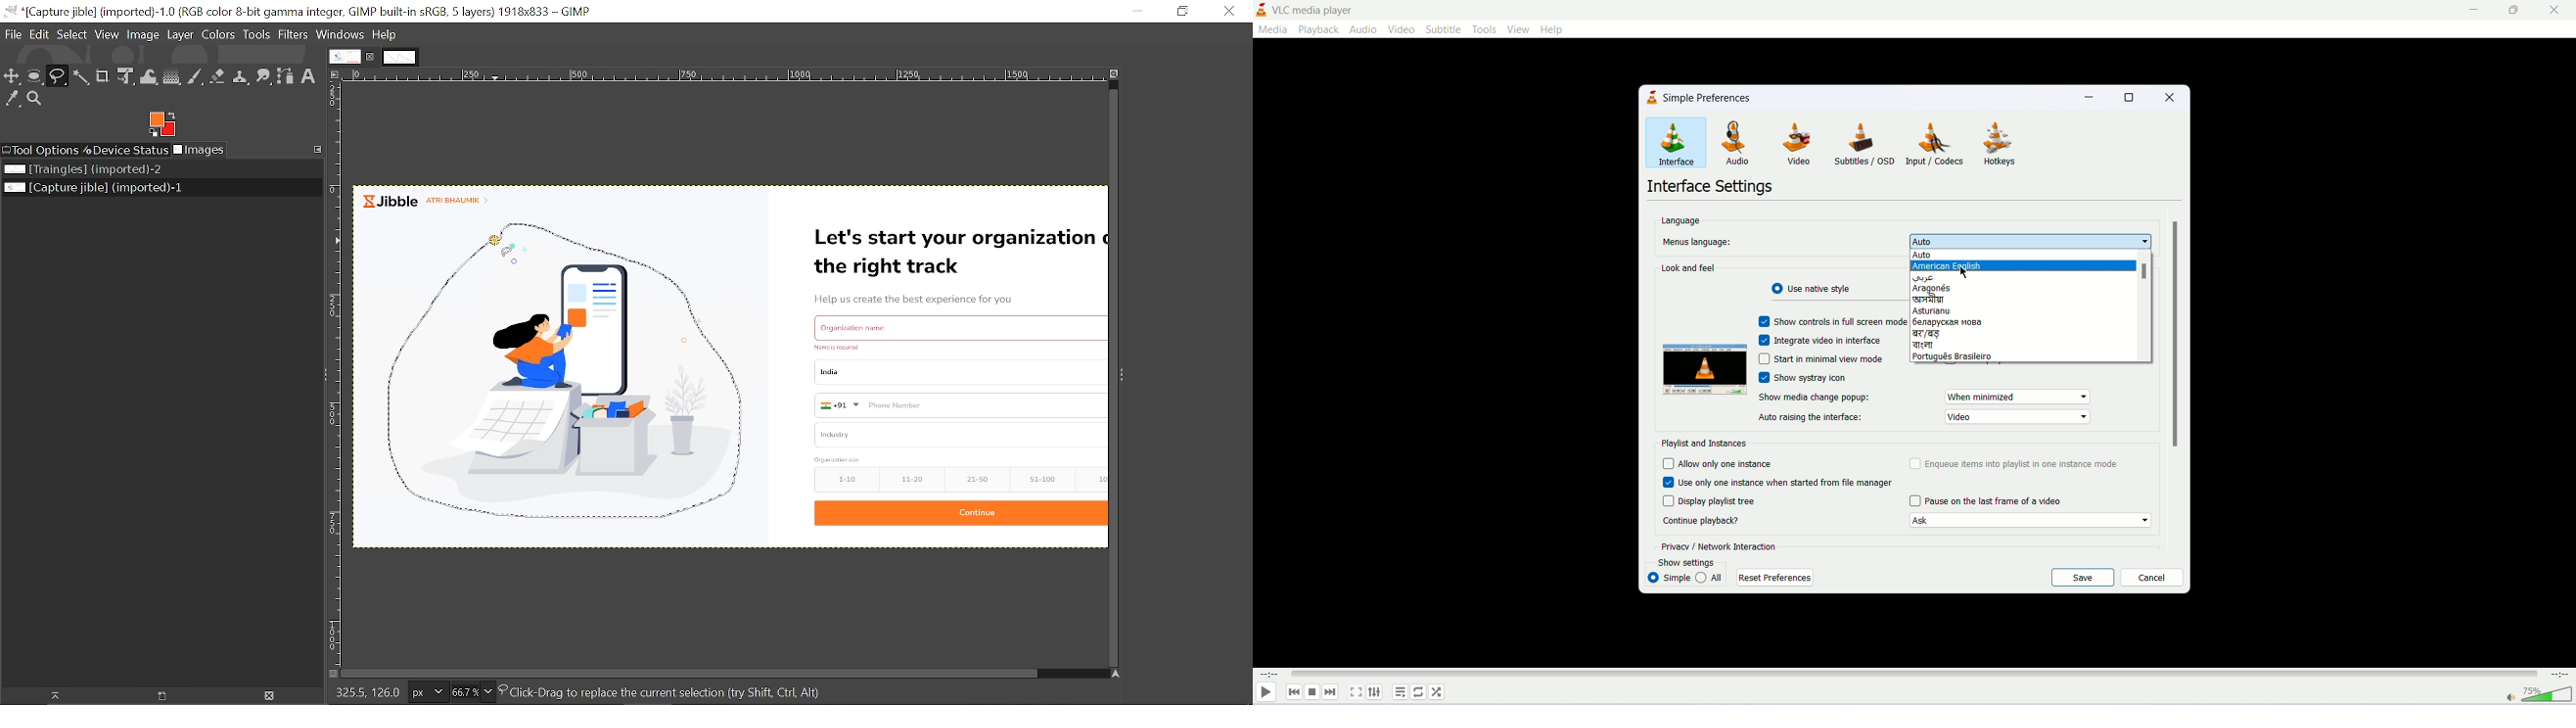  What do you see at coordinates (1773, 577) in the screenshot?
I see `reset preferences` at bounding box center [1773, 577].